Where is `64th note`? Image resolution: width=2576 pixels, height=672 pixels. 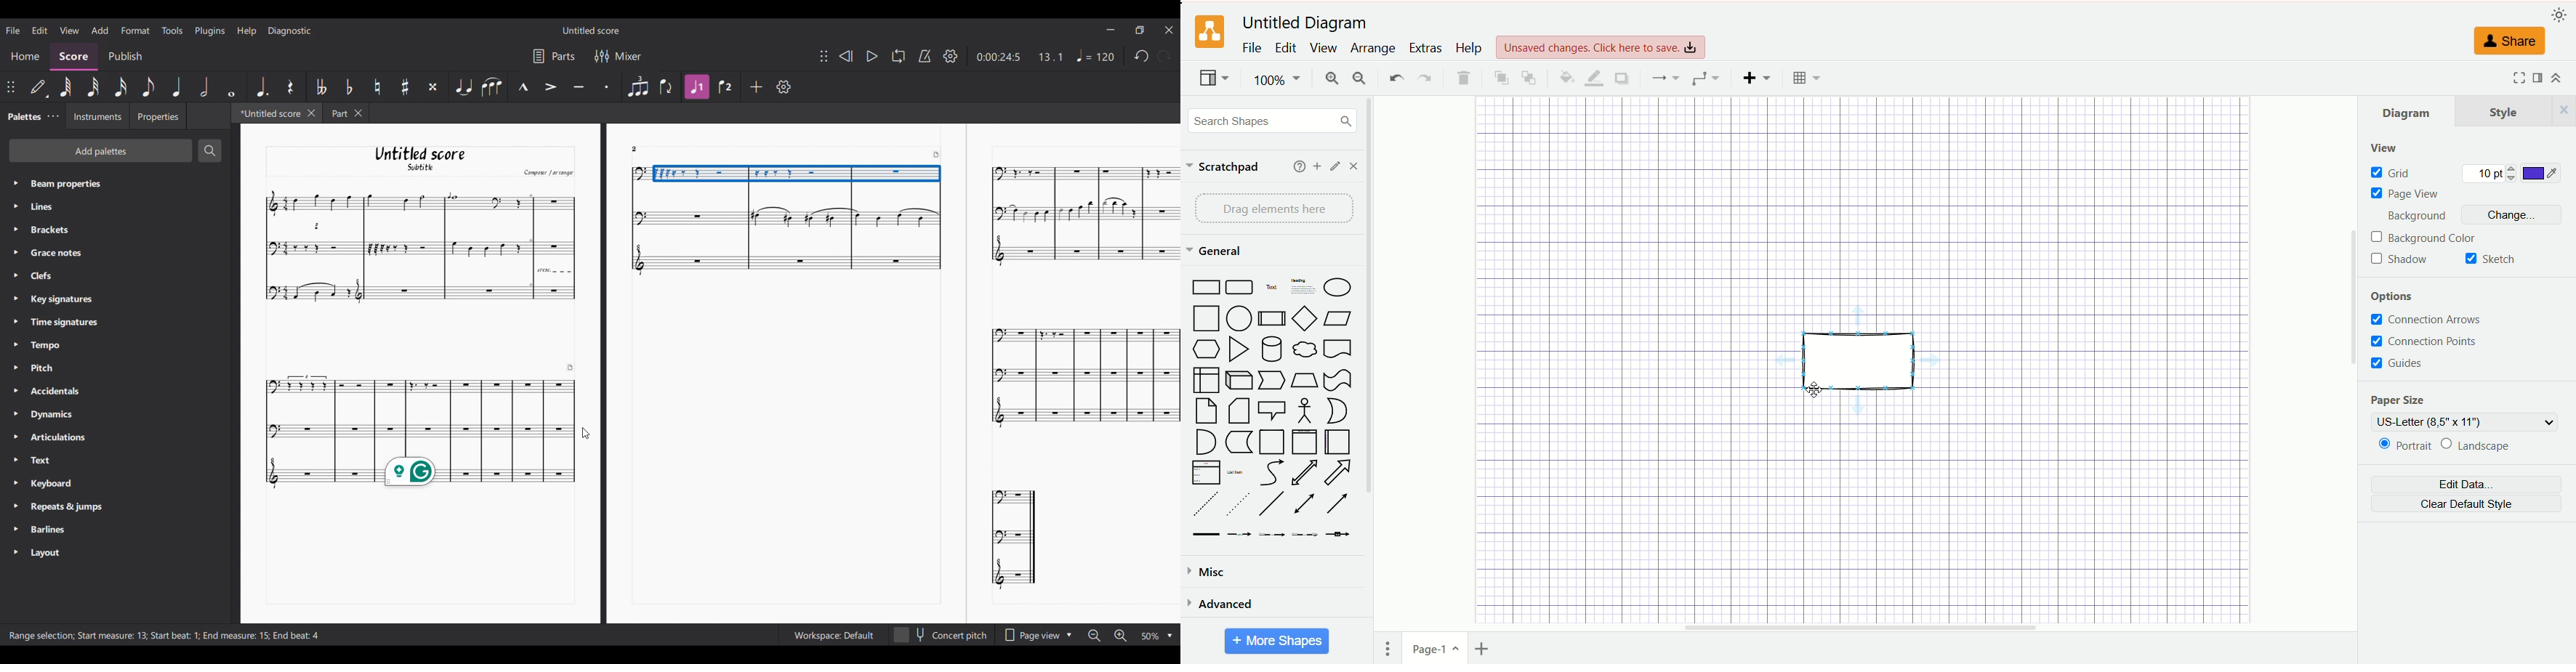 64th note is located at coordinates (66, 87).